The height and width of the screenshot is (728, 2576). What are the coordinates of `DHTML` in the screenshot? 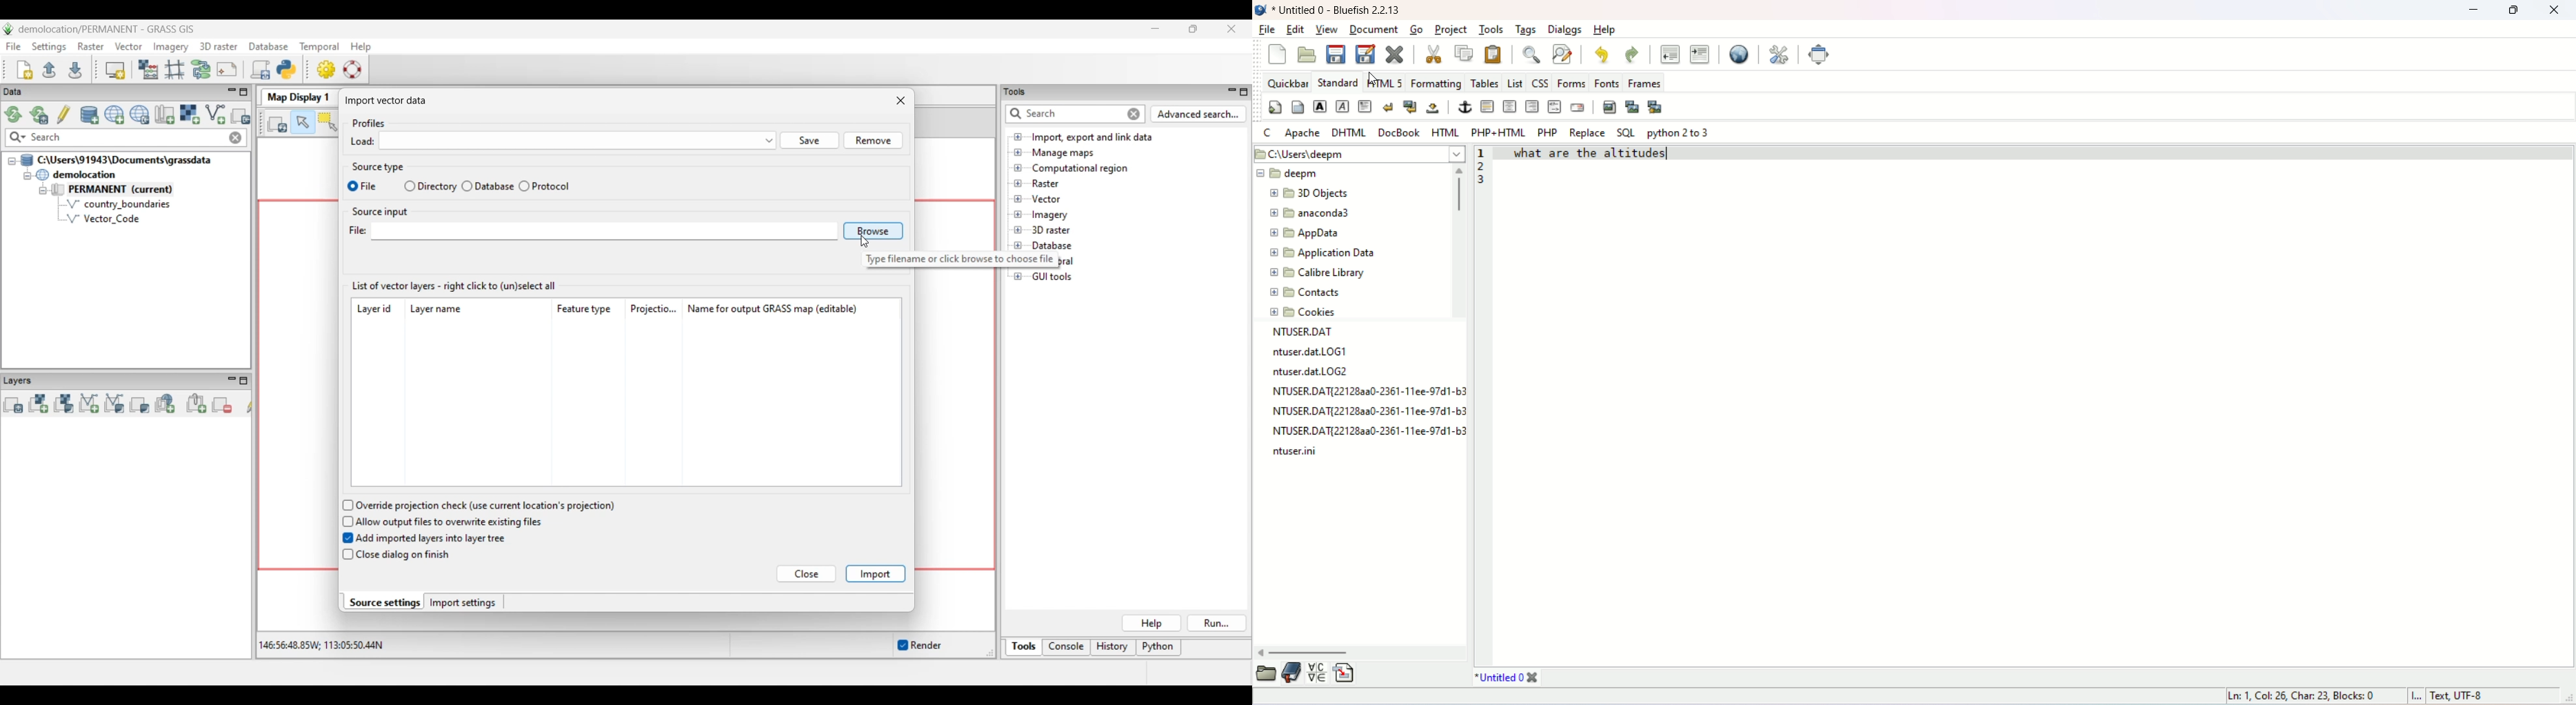 It's located at (1350, 133).